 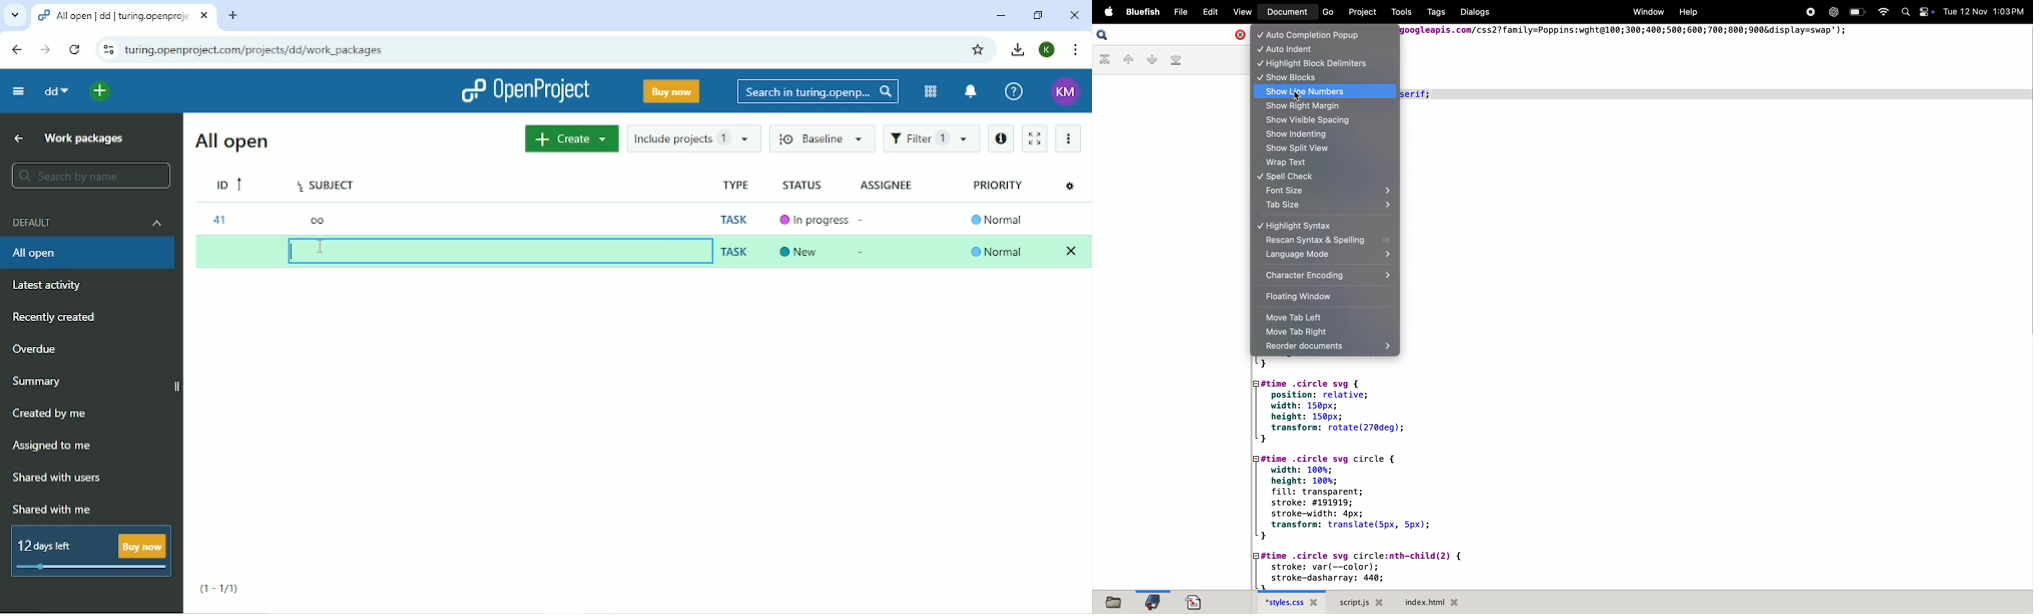 I want to click on show right margin, so click(x=1324, y=107).